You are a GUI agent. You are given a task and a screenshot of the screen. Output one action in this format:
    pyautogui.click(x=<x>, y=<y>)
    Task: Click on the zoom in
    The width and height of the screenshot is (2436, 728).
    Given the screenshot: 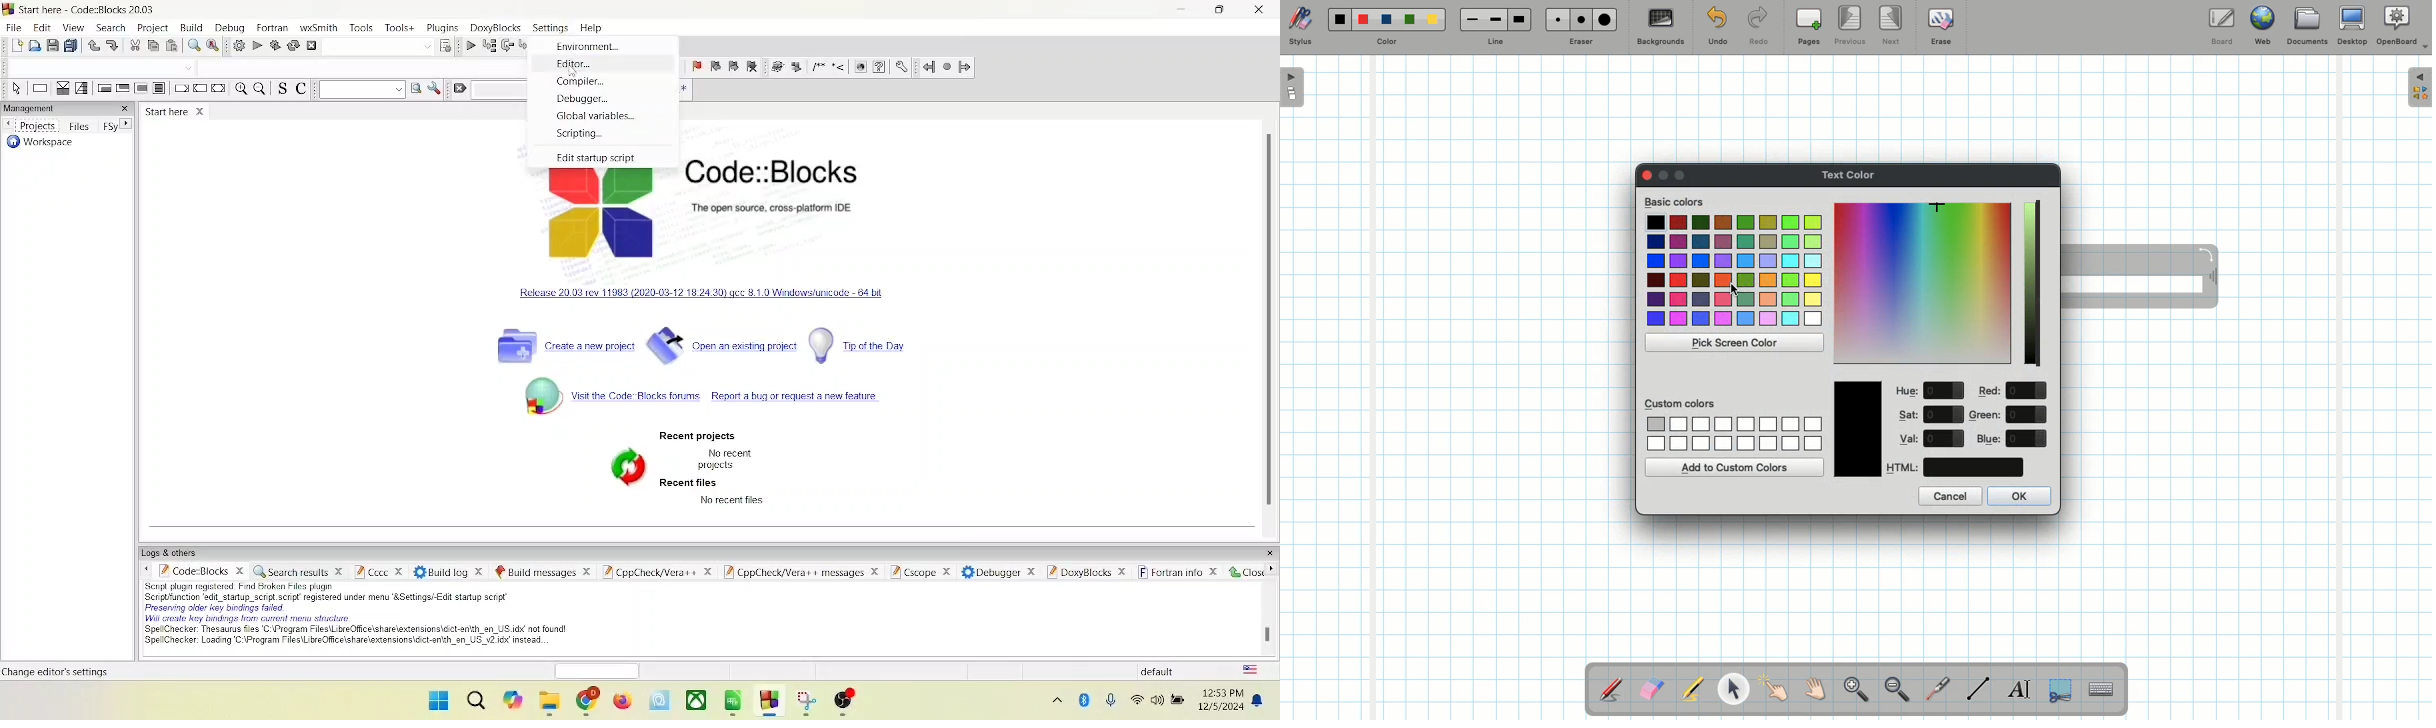 What is the action you would take?
    pyautogui.click(x=241, y=91)
    